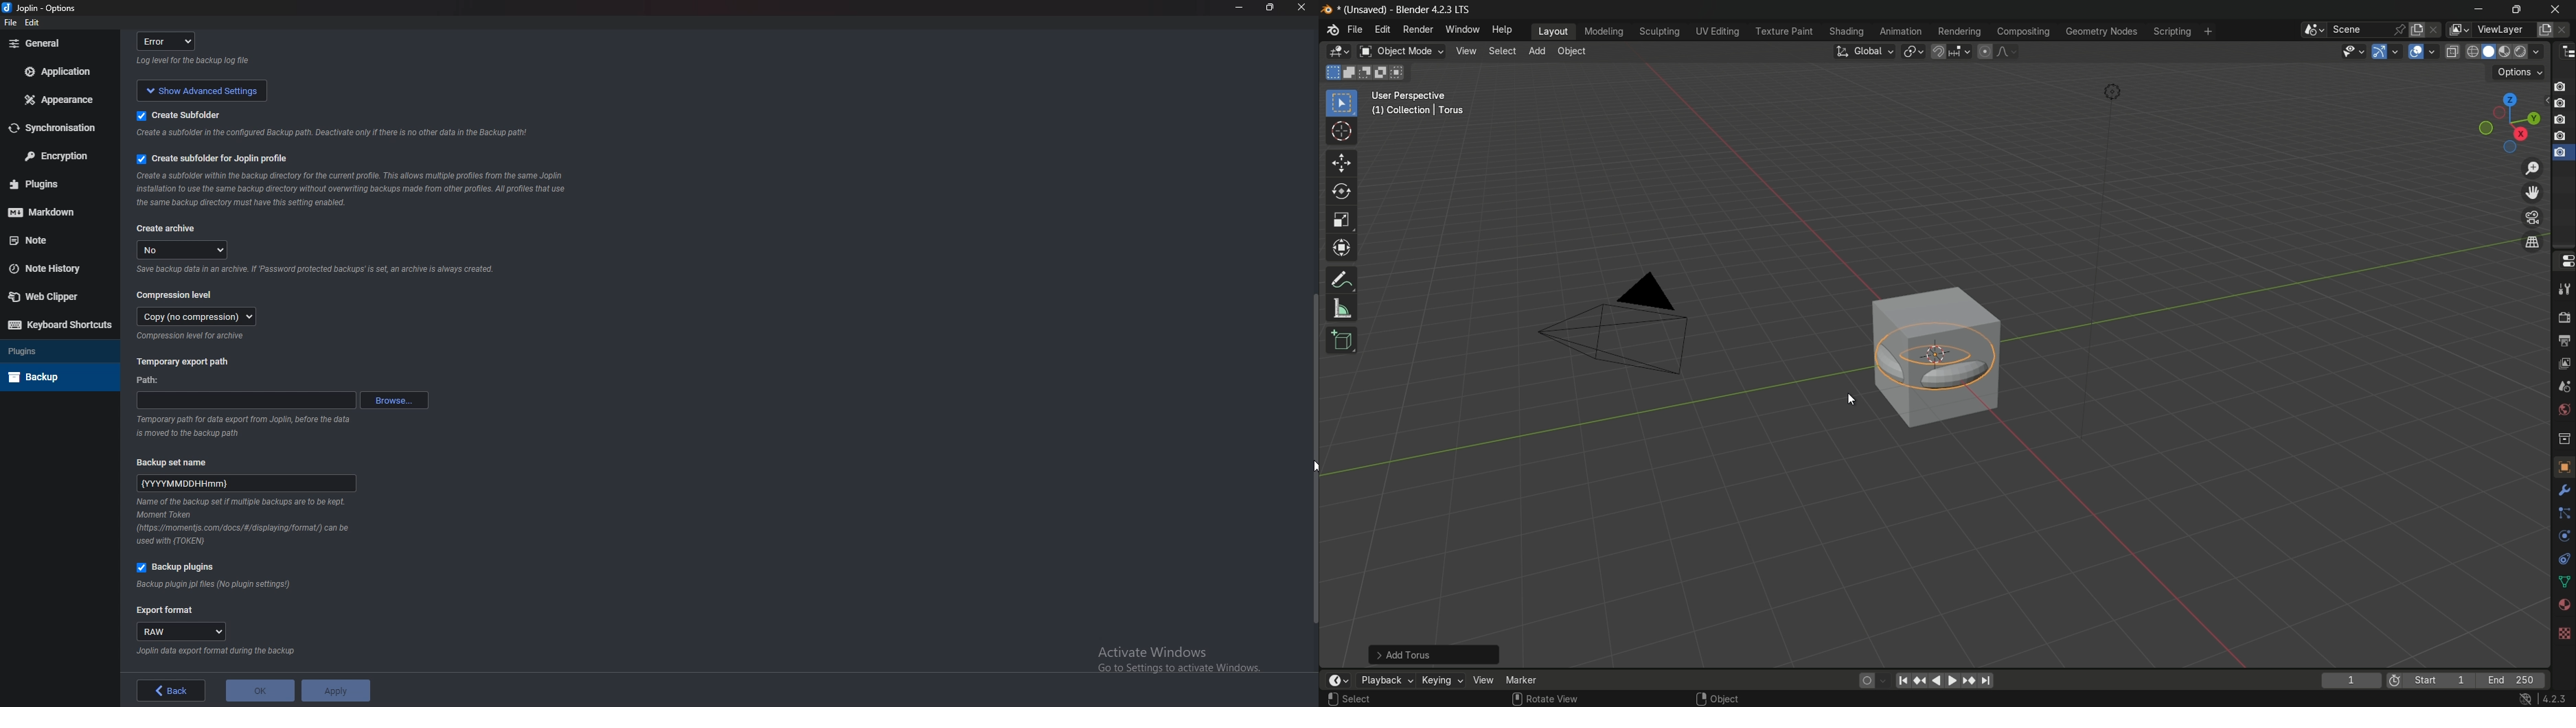  What do you see at coordinates (214, 651) in the screenshot?
I see `Info` at bounding box center [214, 651].